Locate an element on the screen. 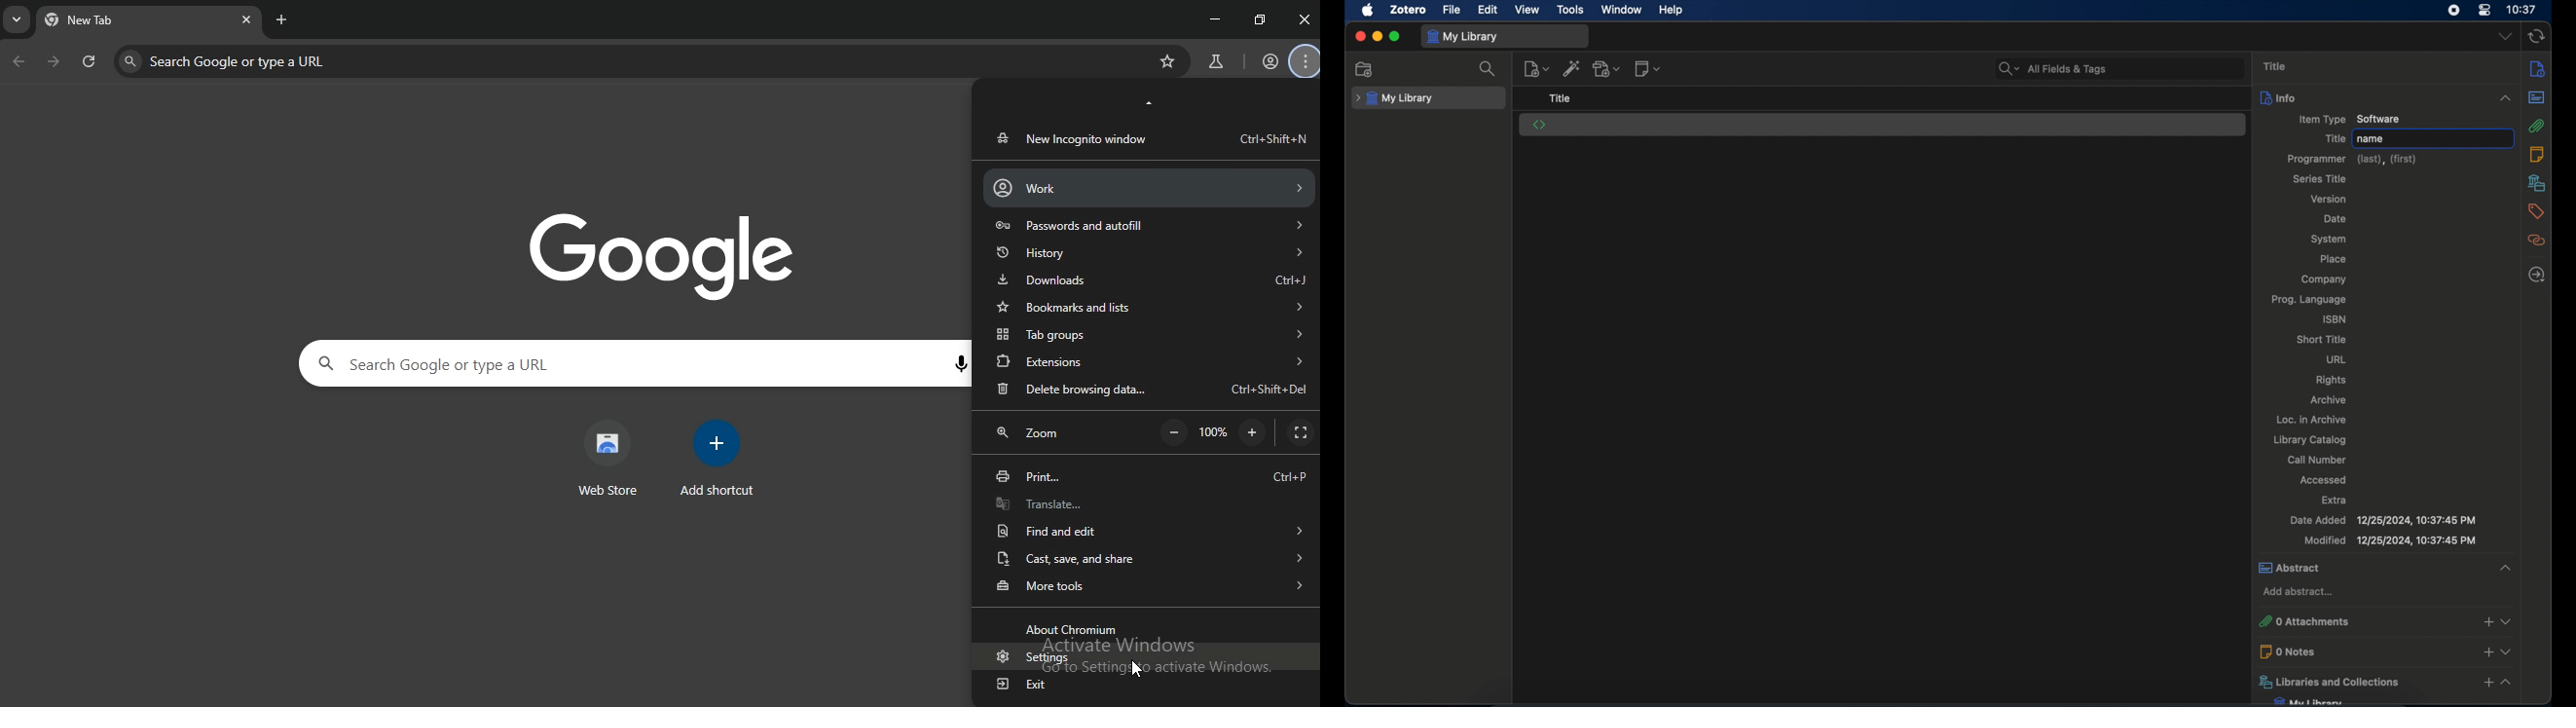  extra is located at coordinates (2336, 499).